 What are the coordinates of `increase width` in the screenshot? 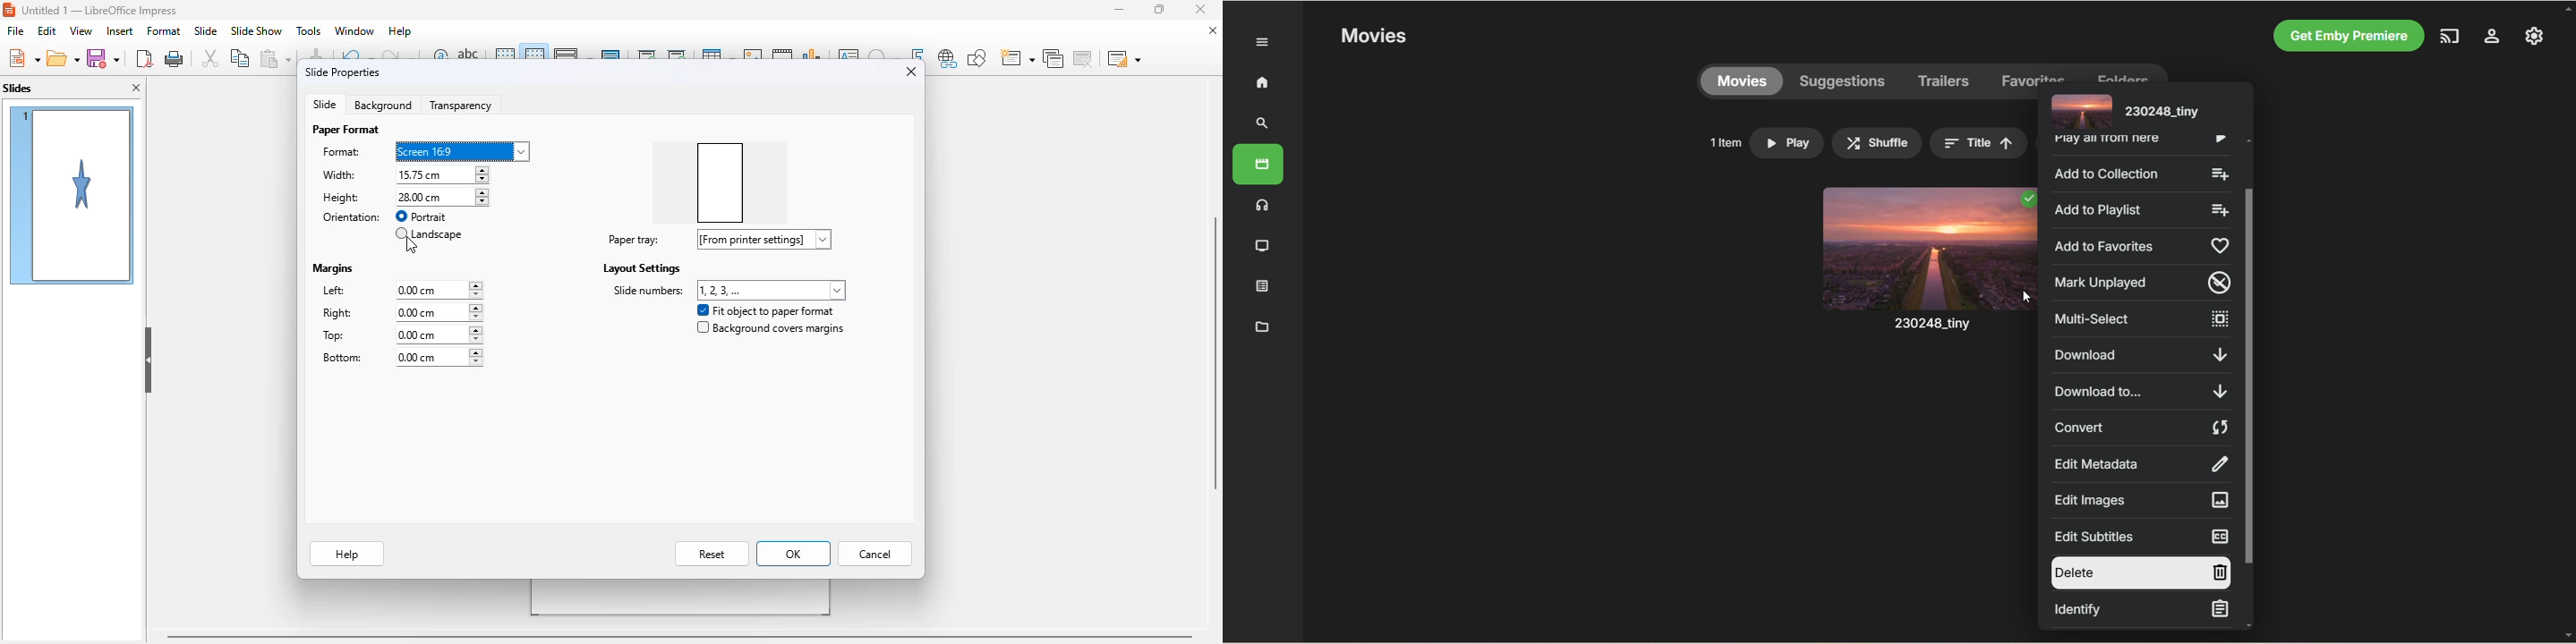 It's located at (482, 170).